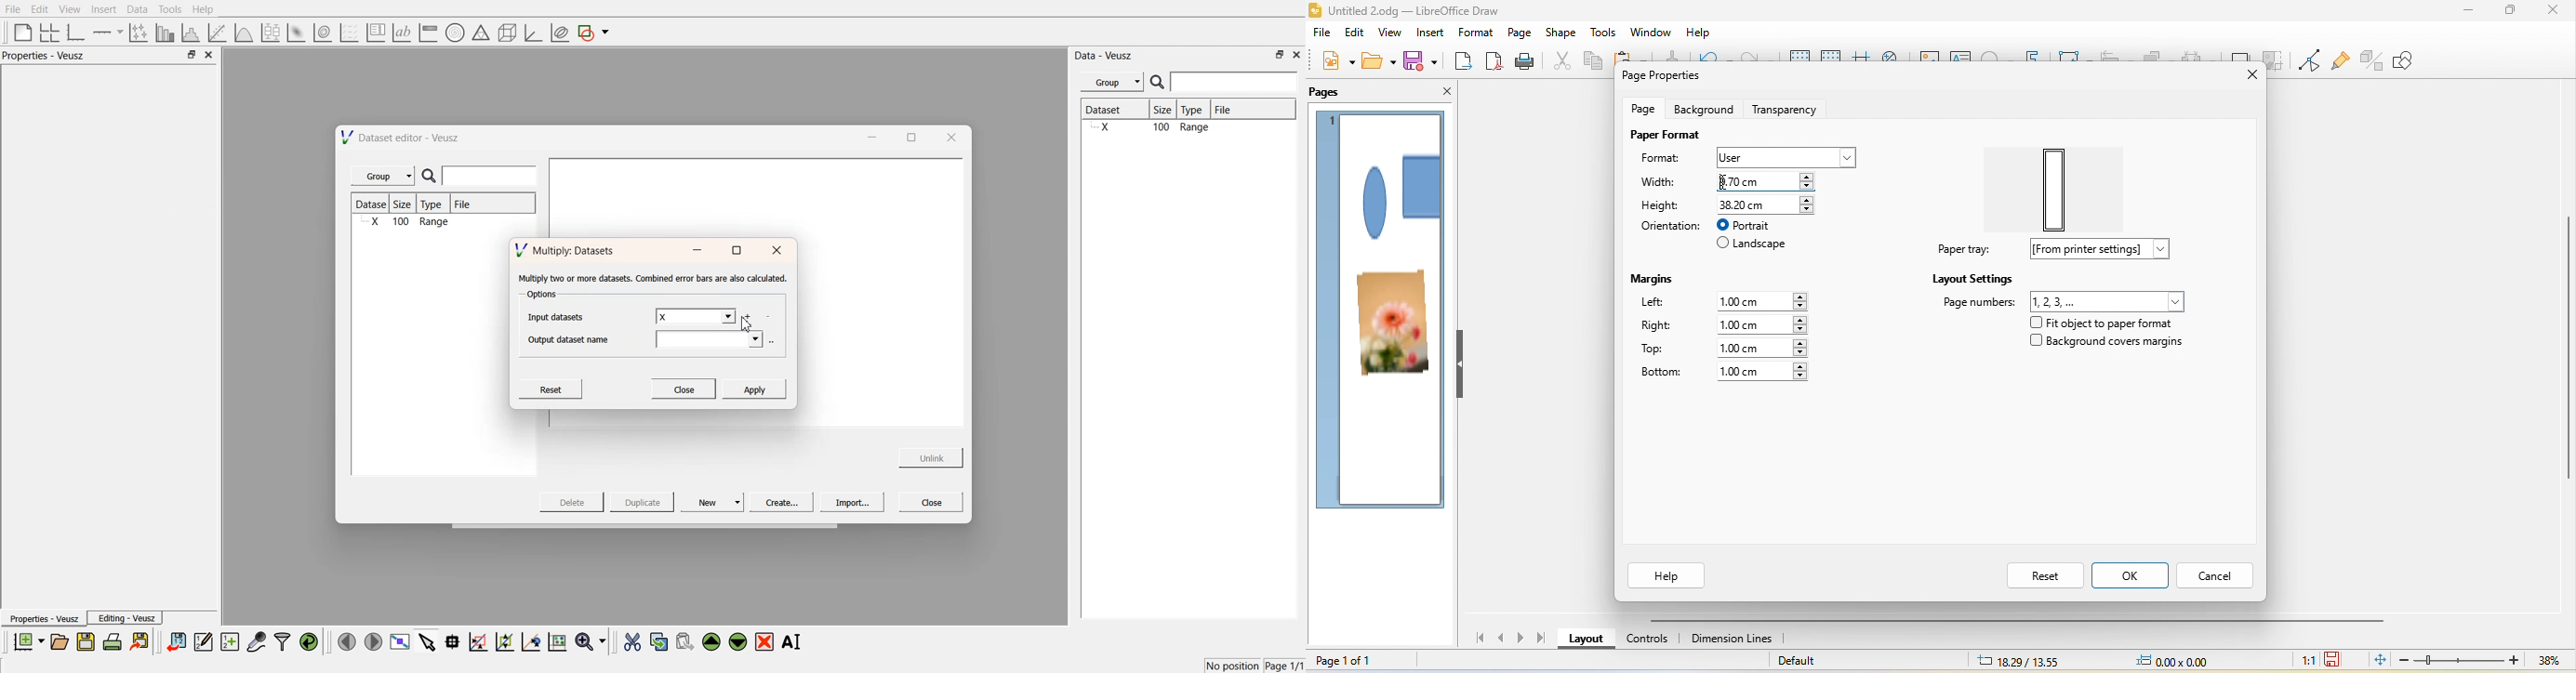 The width and height of the screenshot is (2576, 700). I want to click on tools, so click(1603, 31).